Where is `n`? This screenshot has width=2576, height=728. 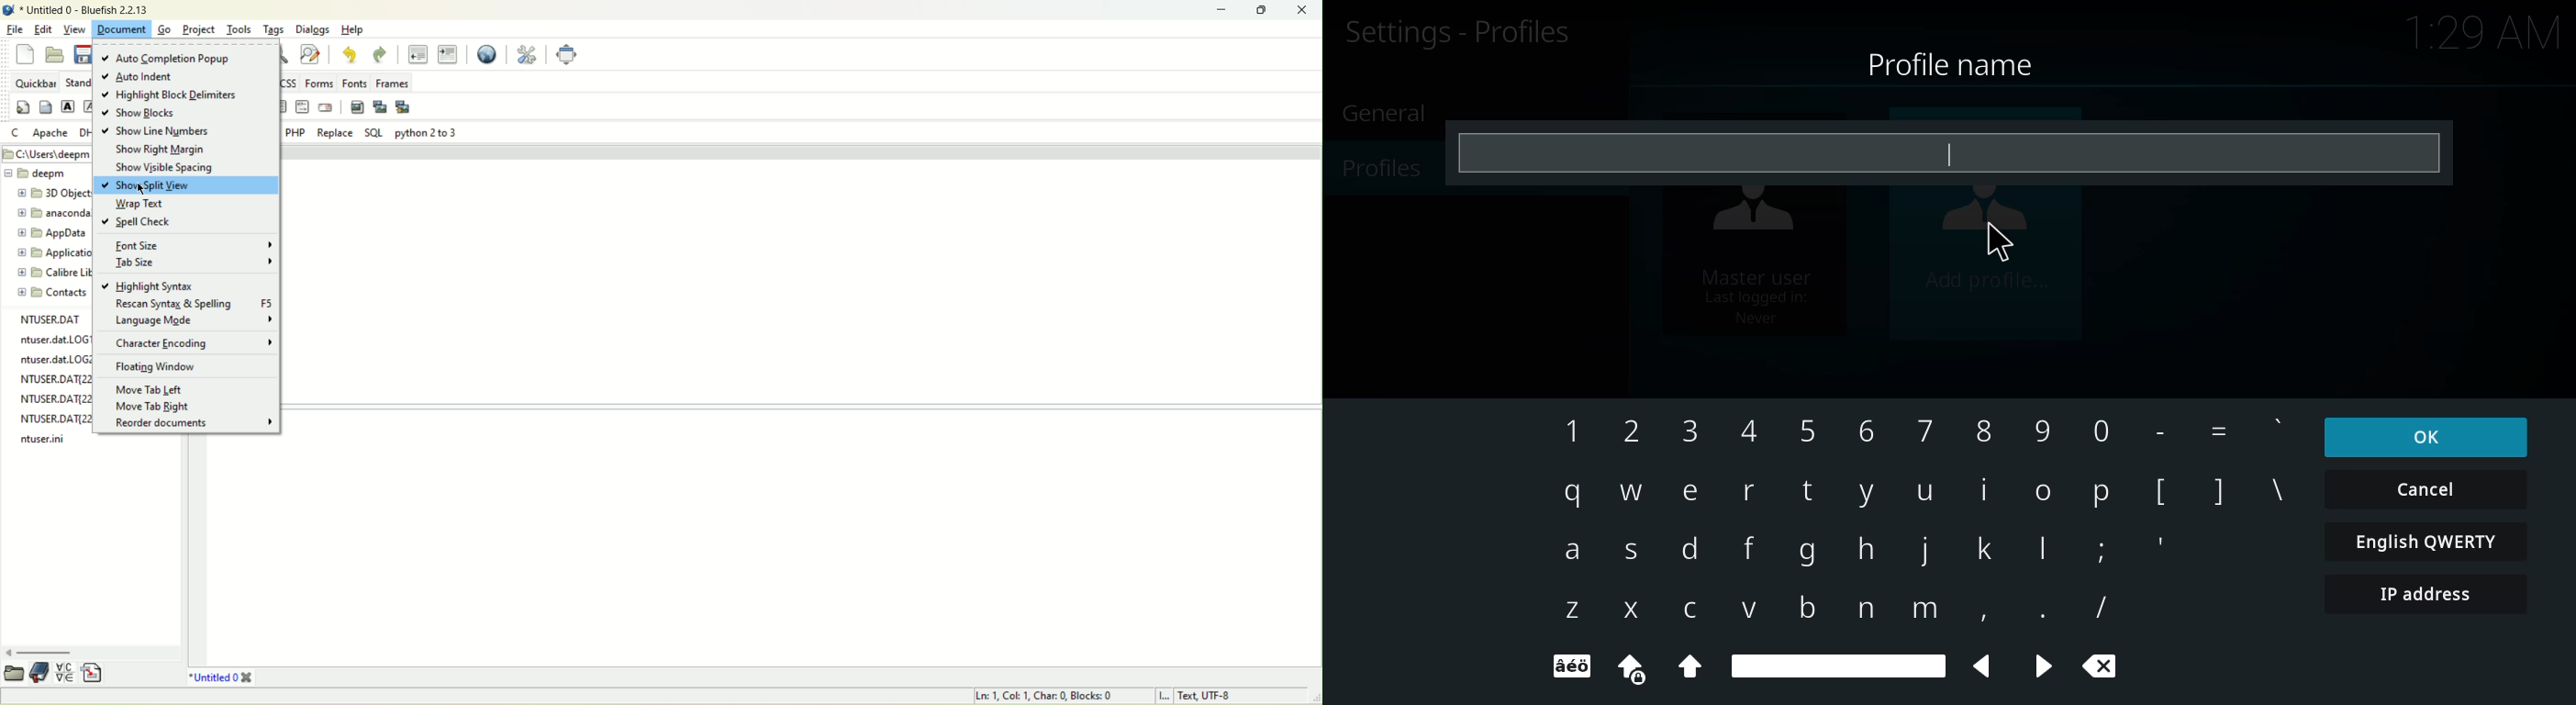 n is located at coordinates (1863, 611).